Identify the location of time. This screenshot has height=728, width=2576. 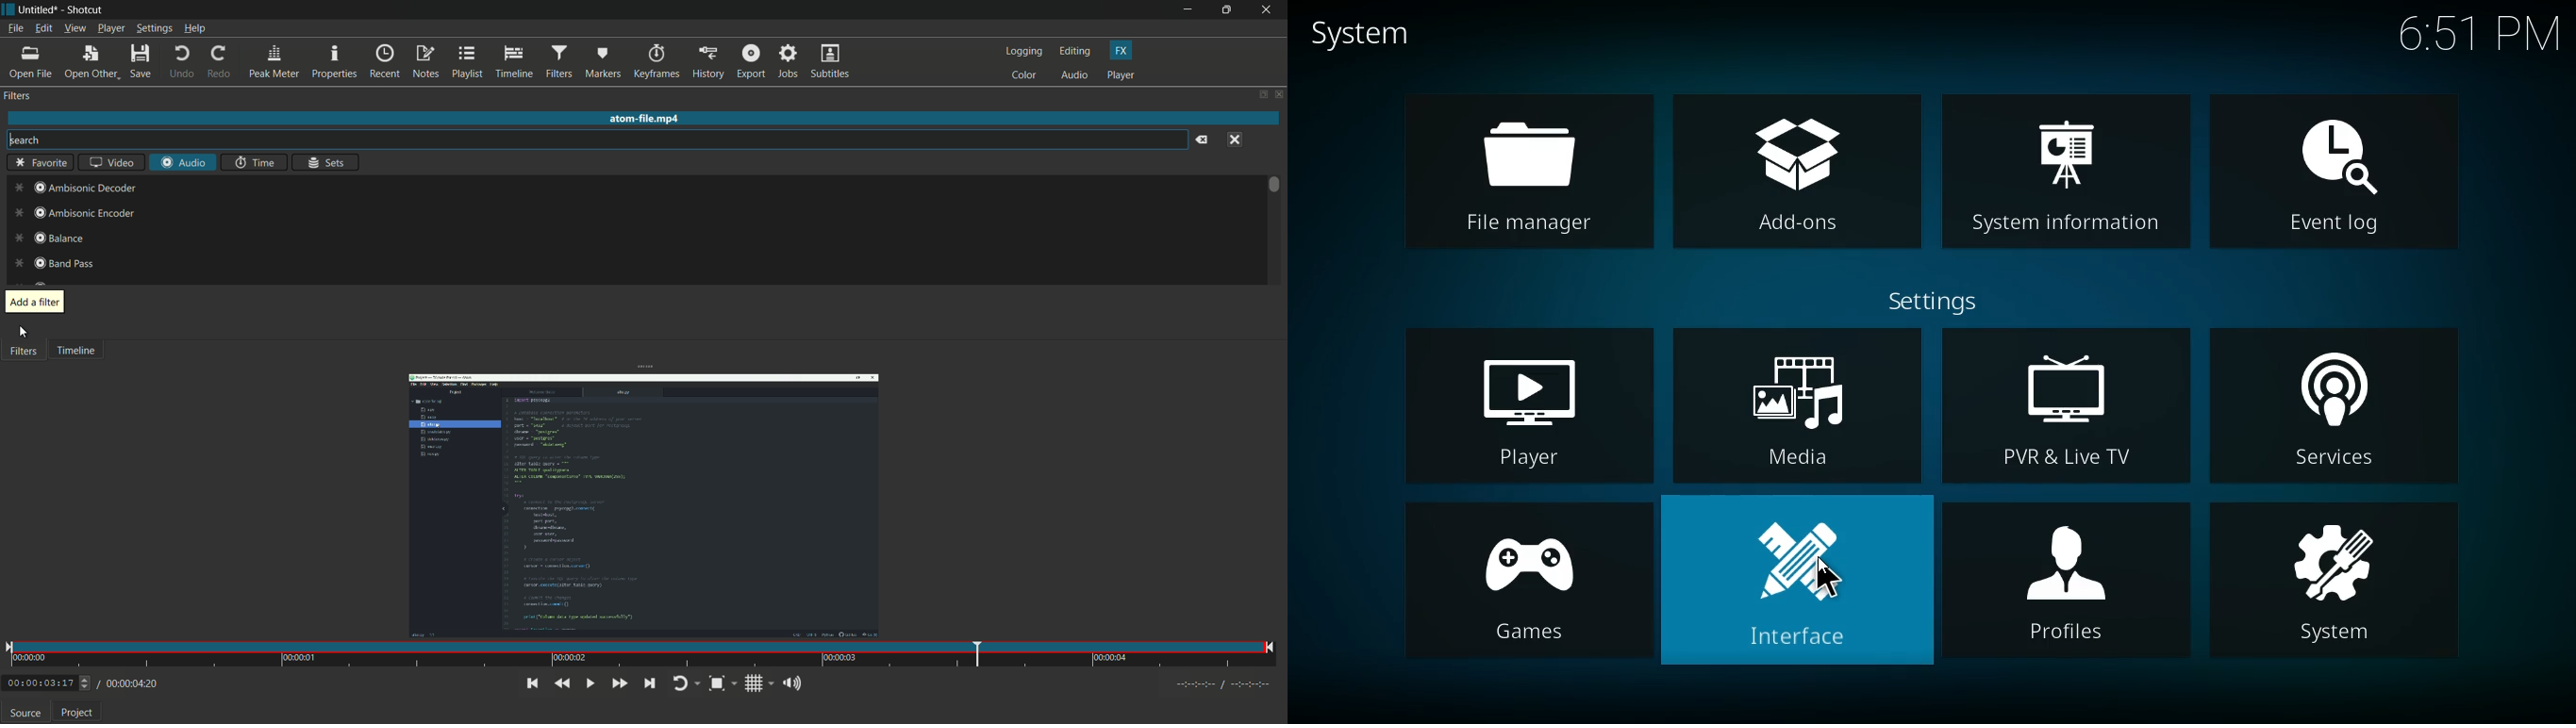
(252, 162).